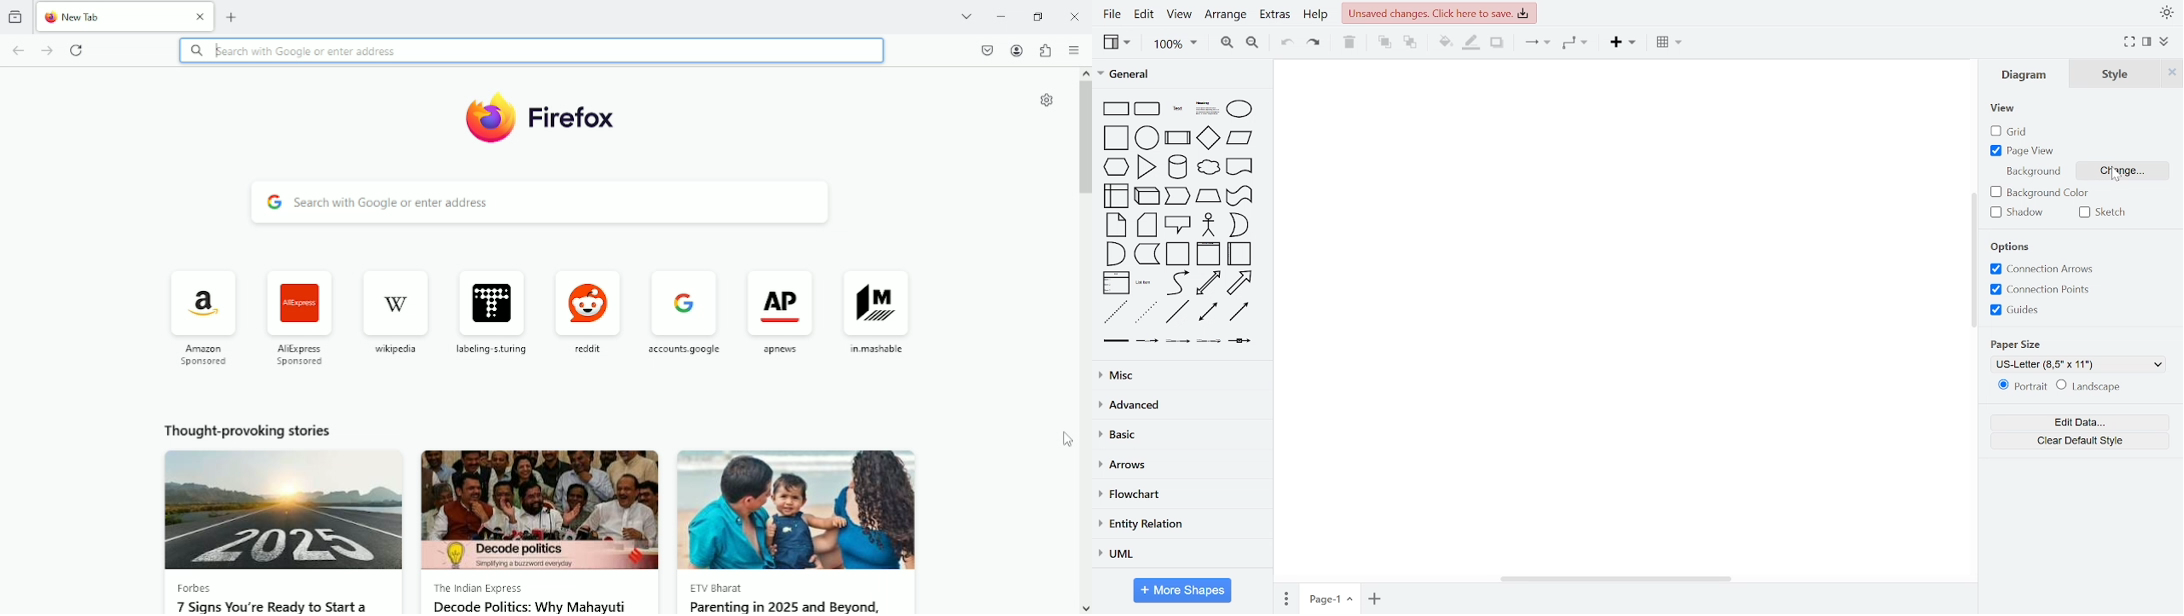 The image size is (2184, 616). Describe the element at coordinates (1084, 606) in the screenshot. I see `scroll down` at that location.